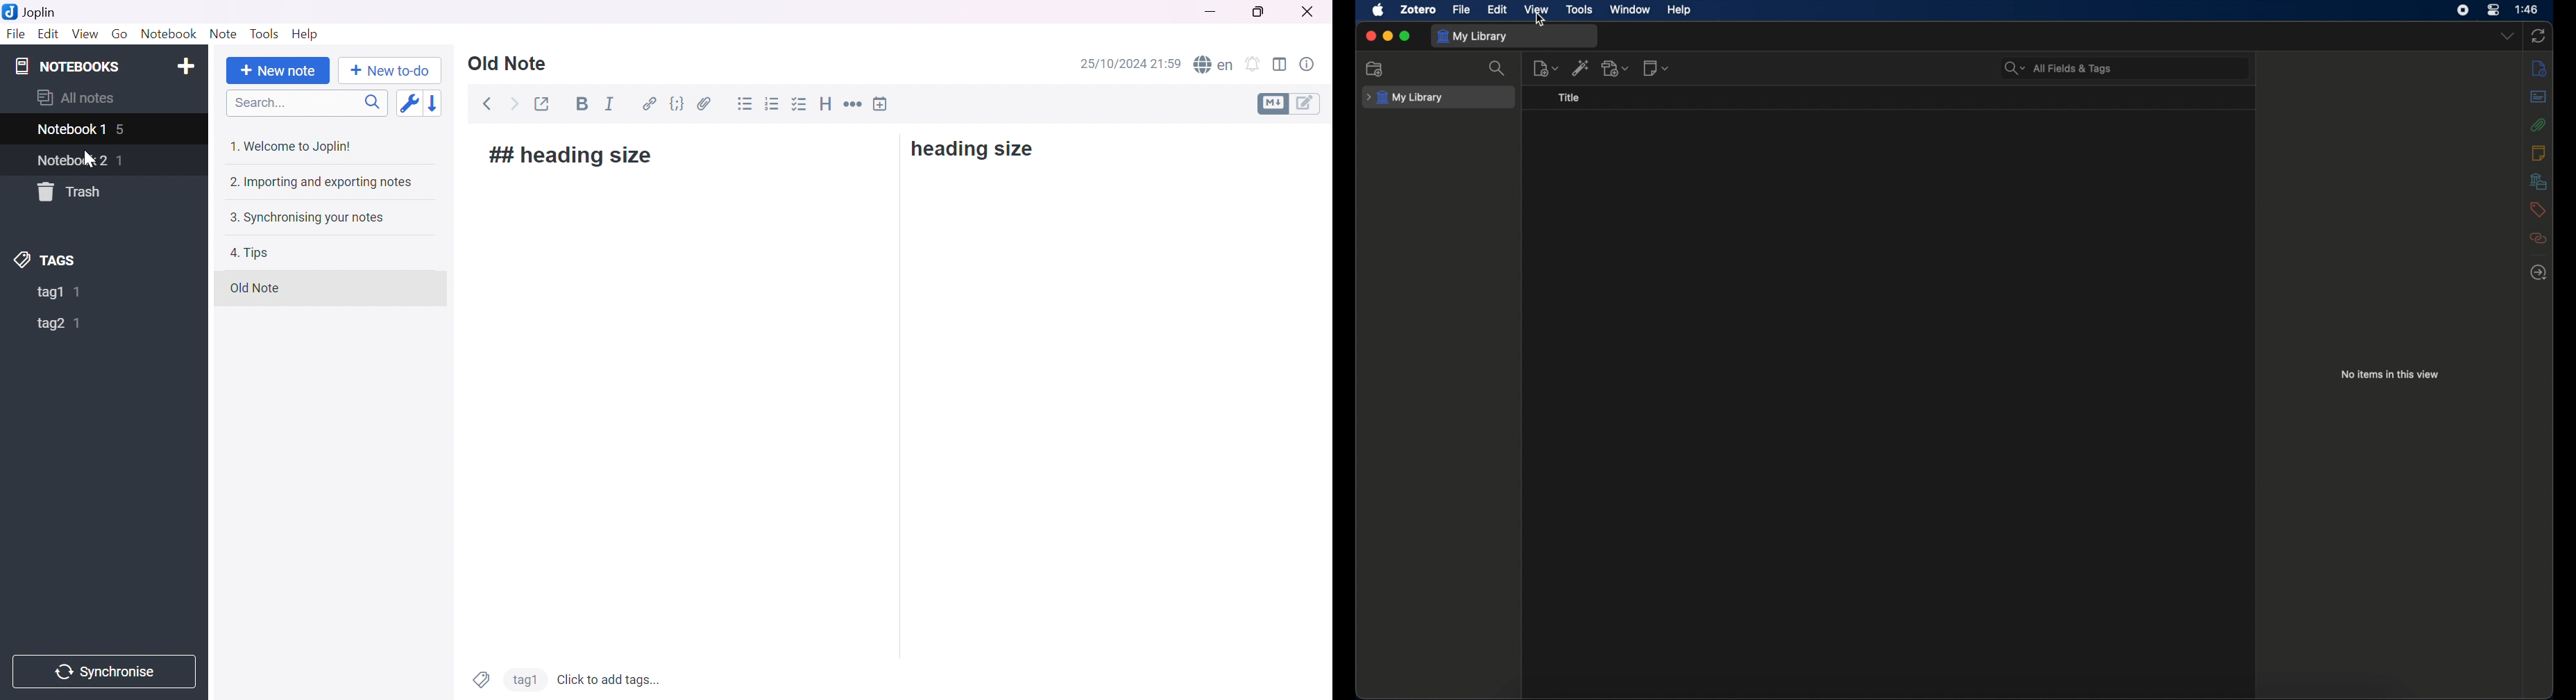 The width and height of the screenshot is (2576, 700). What do you see at coordinates (1311, 64) in the screenshot?
I see `Note properties` at bounding box center [1311, 64].